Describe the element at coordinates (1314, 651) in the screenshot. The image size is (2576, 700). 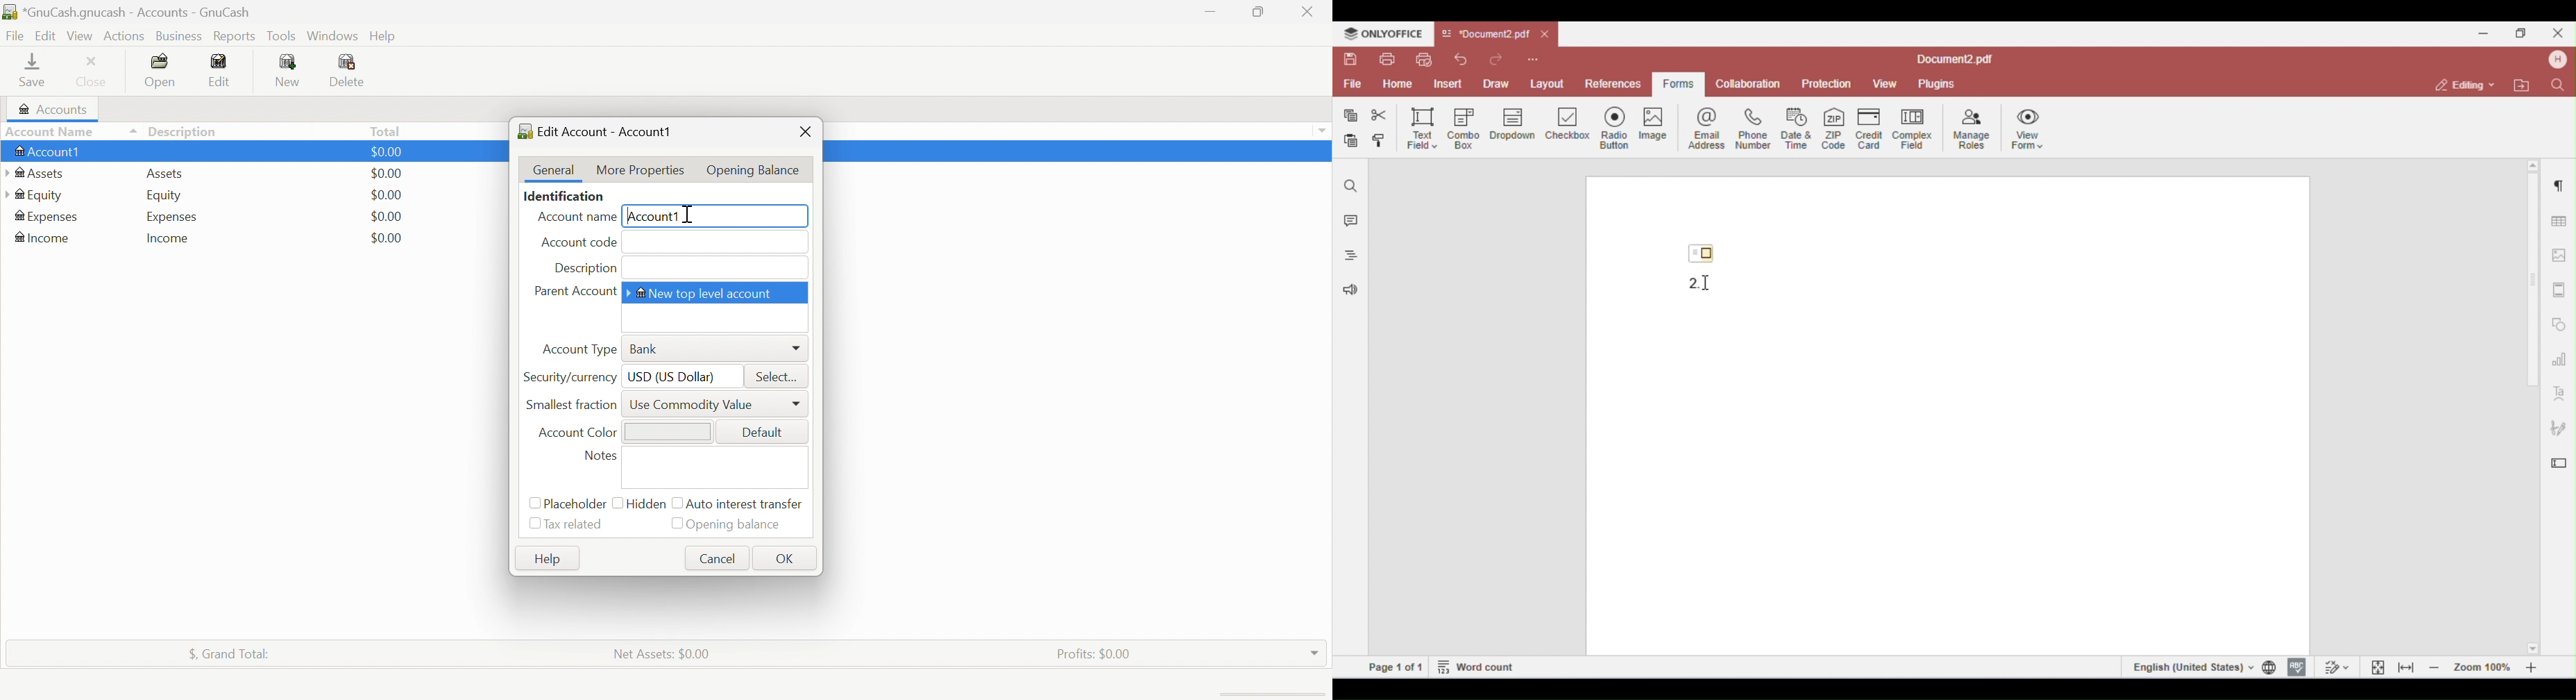
I see `Drop Down` at that location.